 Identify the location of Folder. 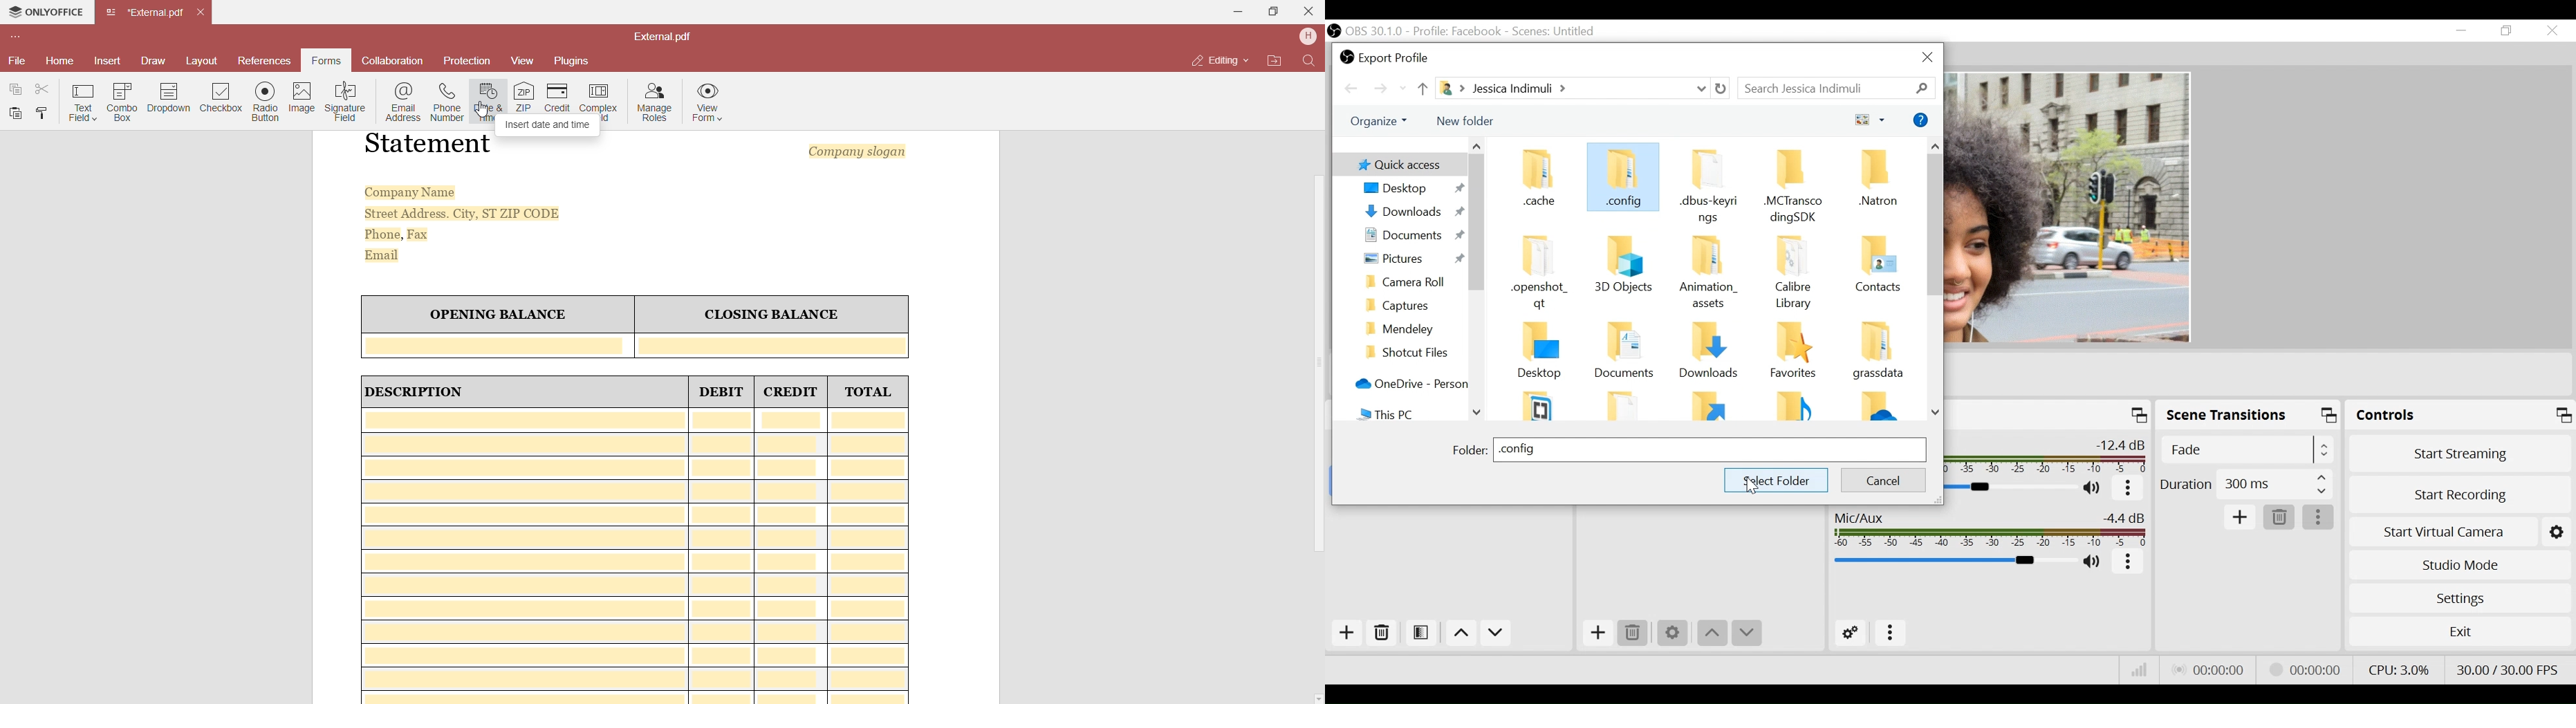
(1710, 186).